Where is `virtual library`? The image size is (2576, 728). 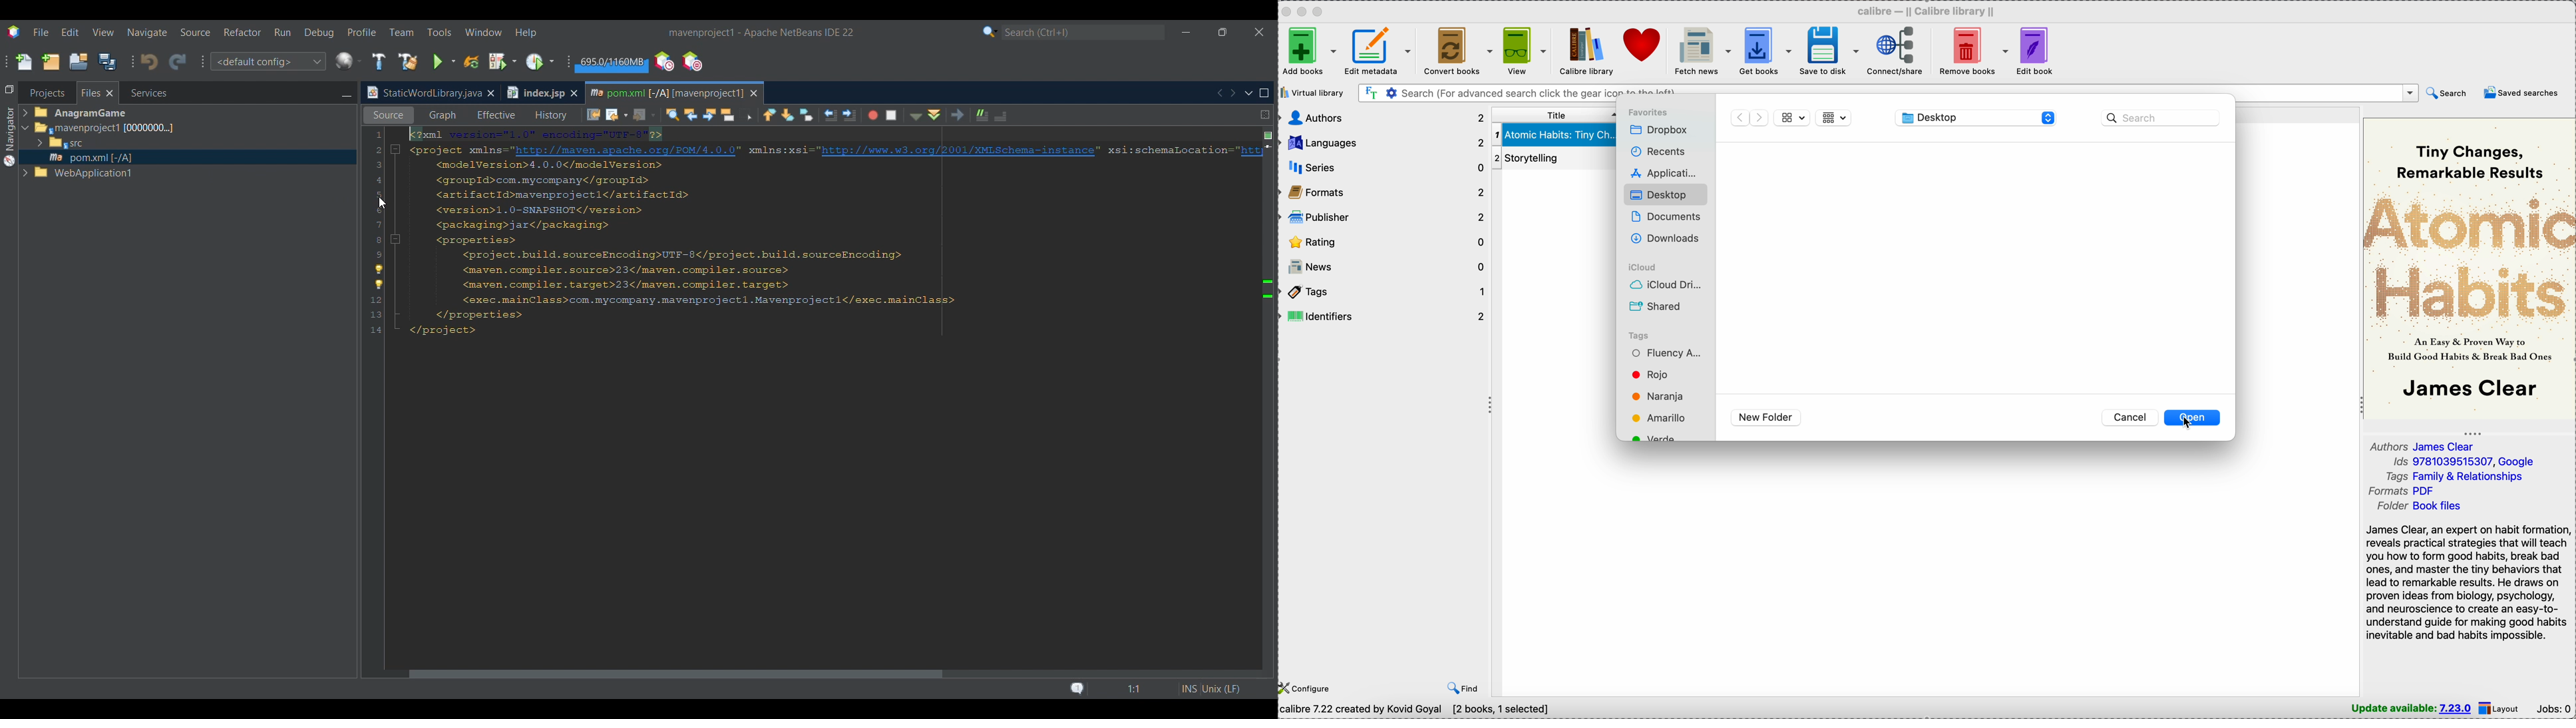
virtual library is located at coordinates (1312, 92).